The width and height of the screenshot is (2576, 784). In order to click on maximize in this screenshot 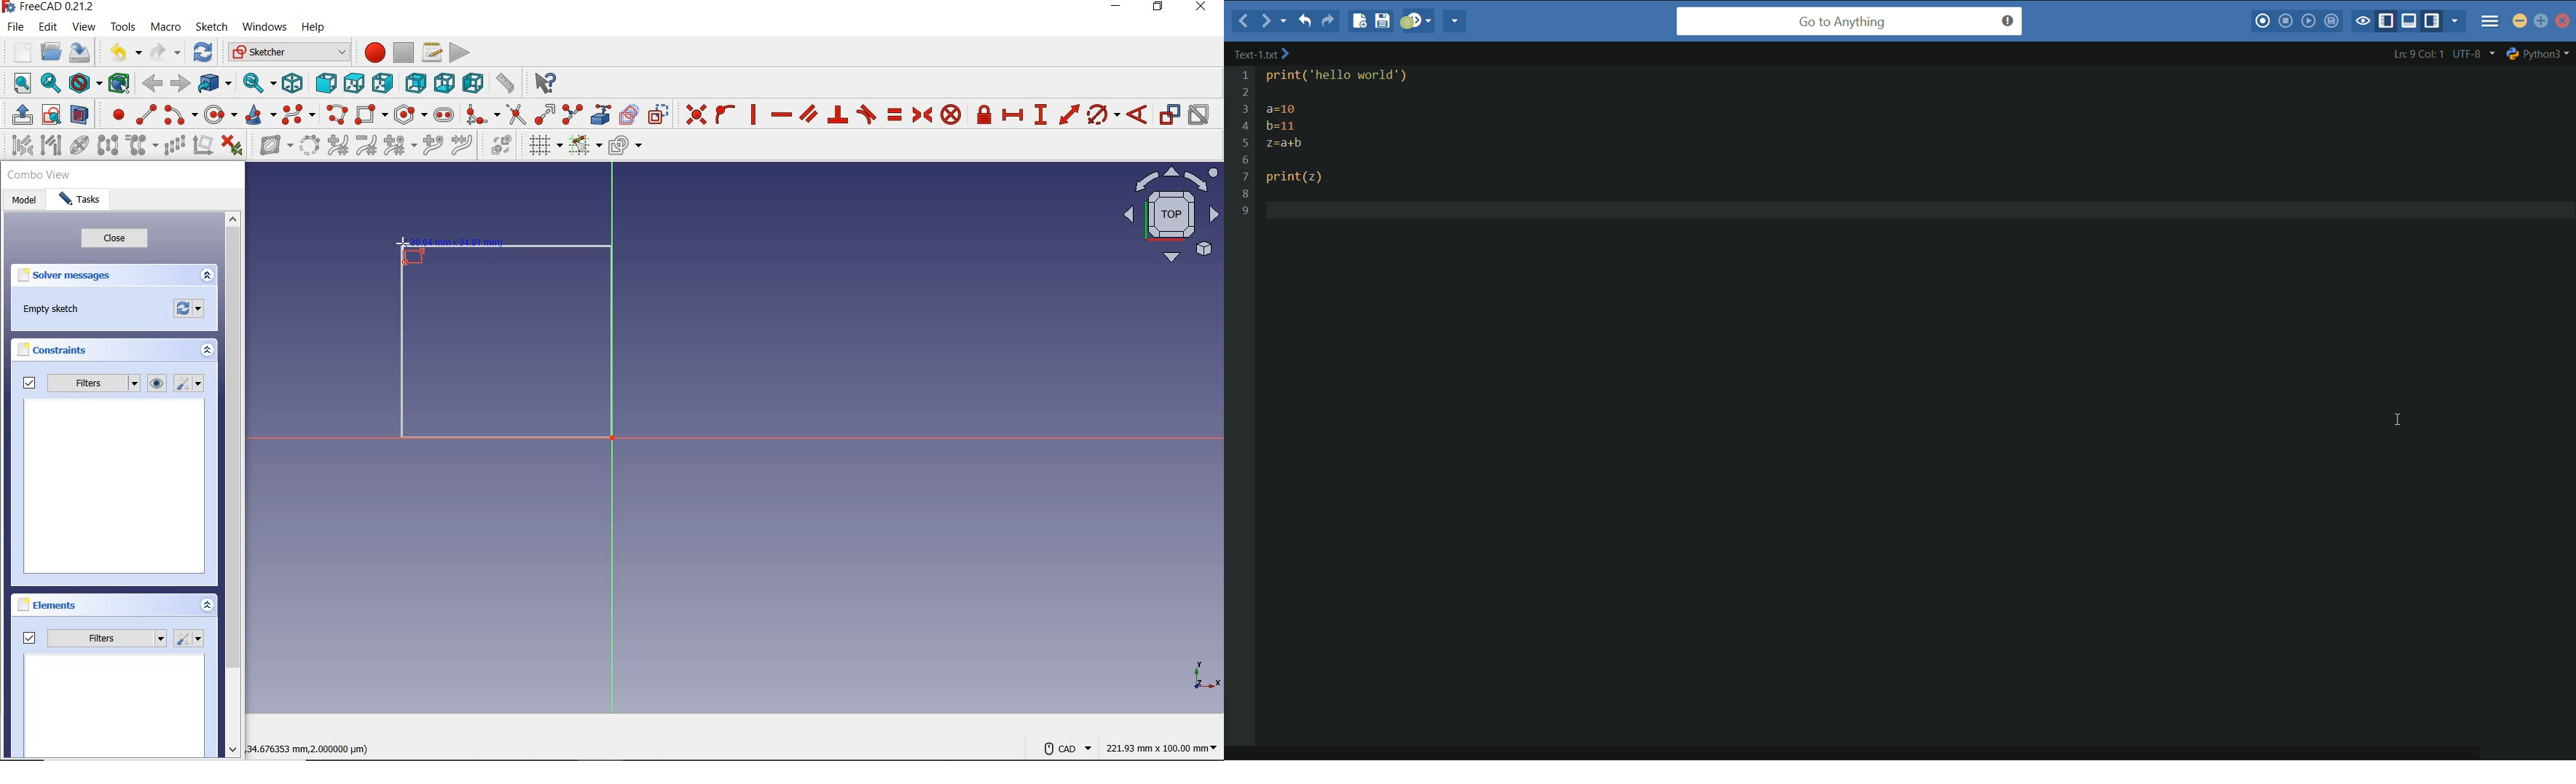, I will do `click(2541, 23)`.